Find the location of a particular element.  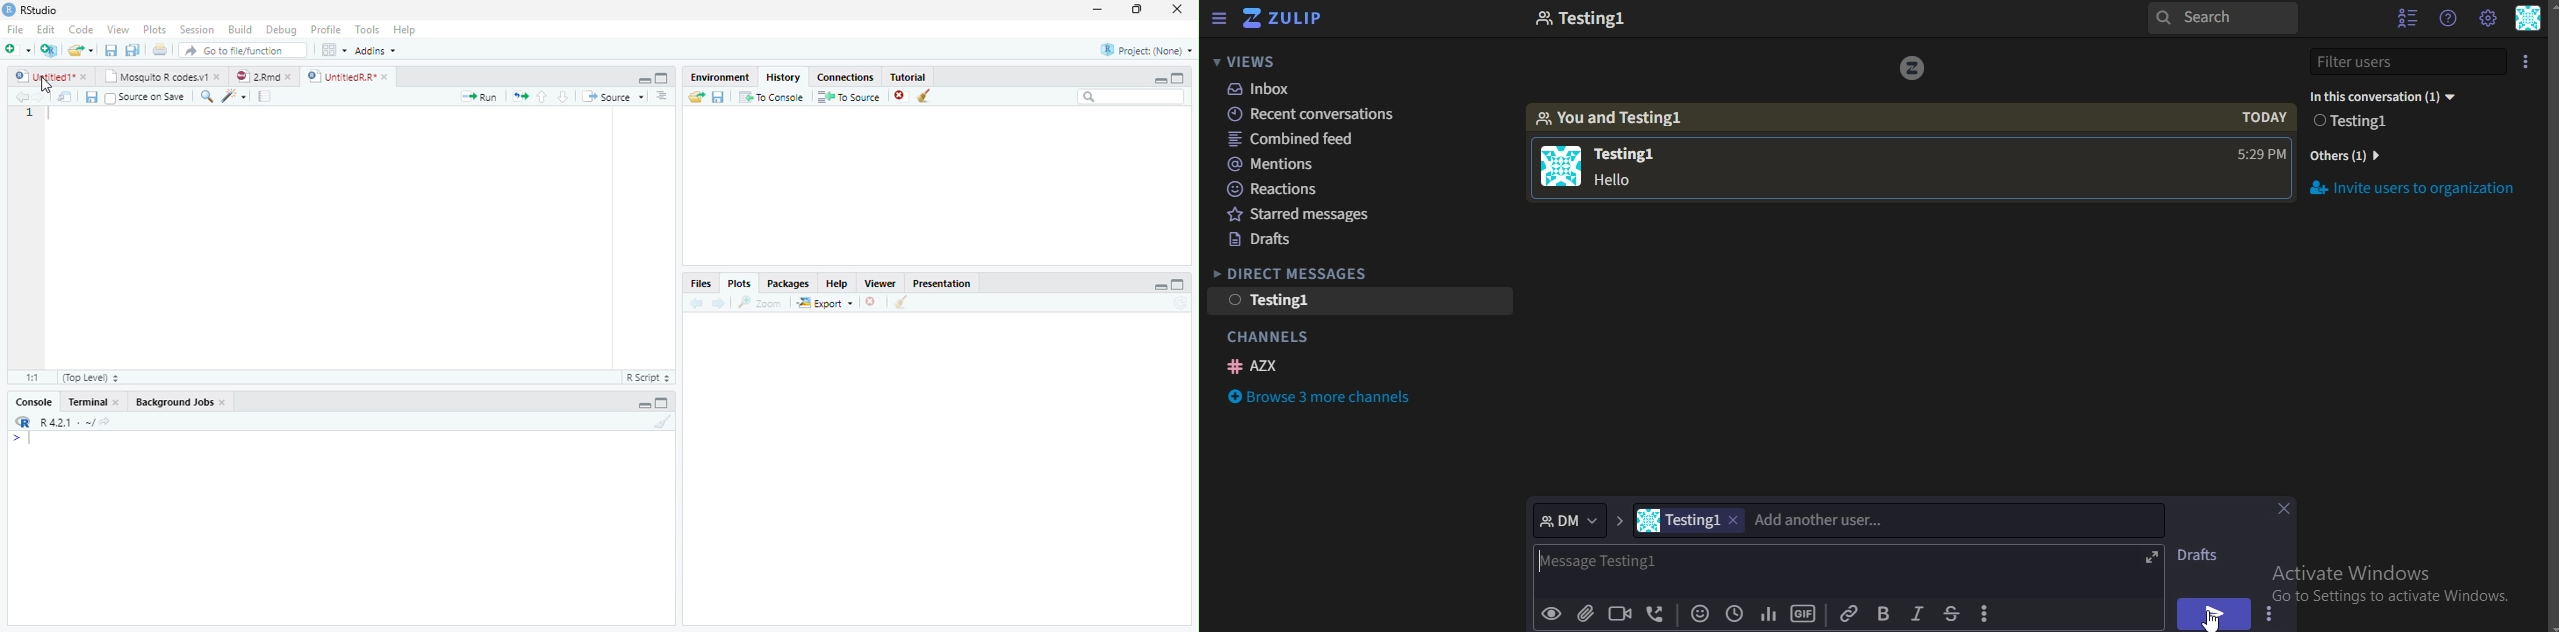

Source is located at coordinates (613, 97).